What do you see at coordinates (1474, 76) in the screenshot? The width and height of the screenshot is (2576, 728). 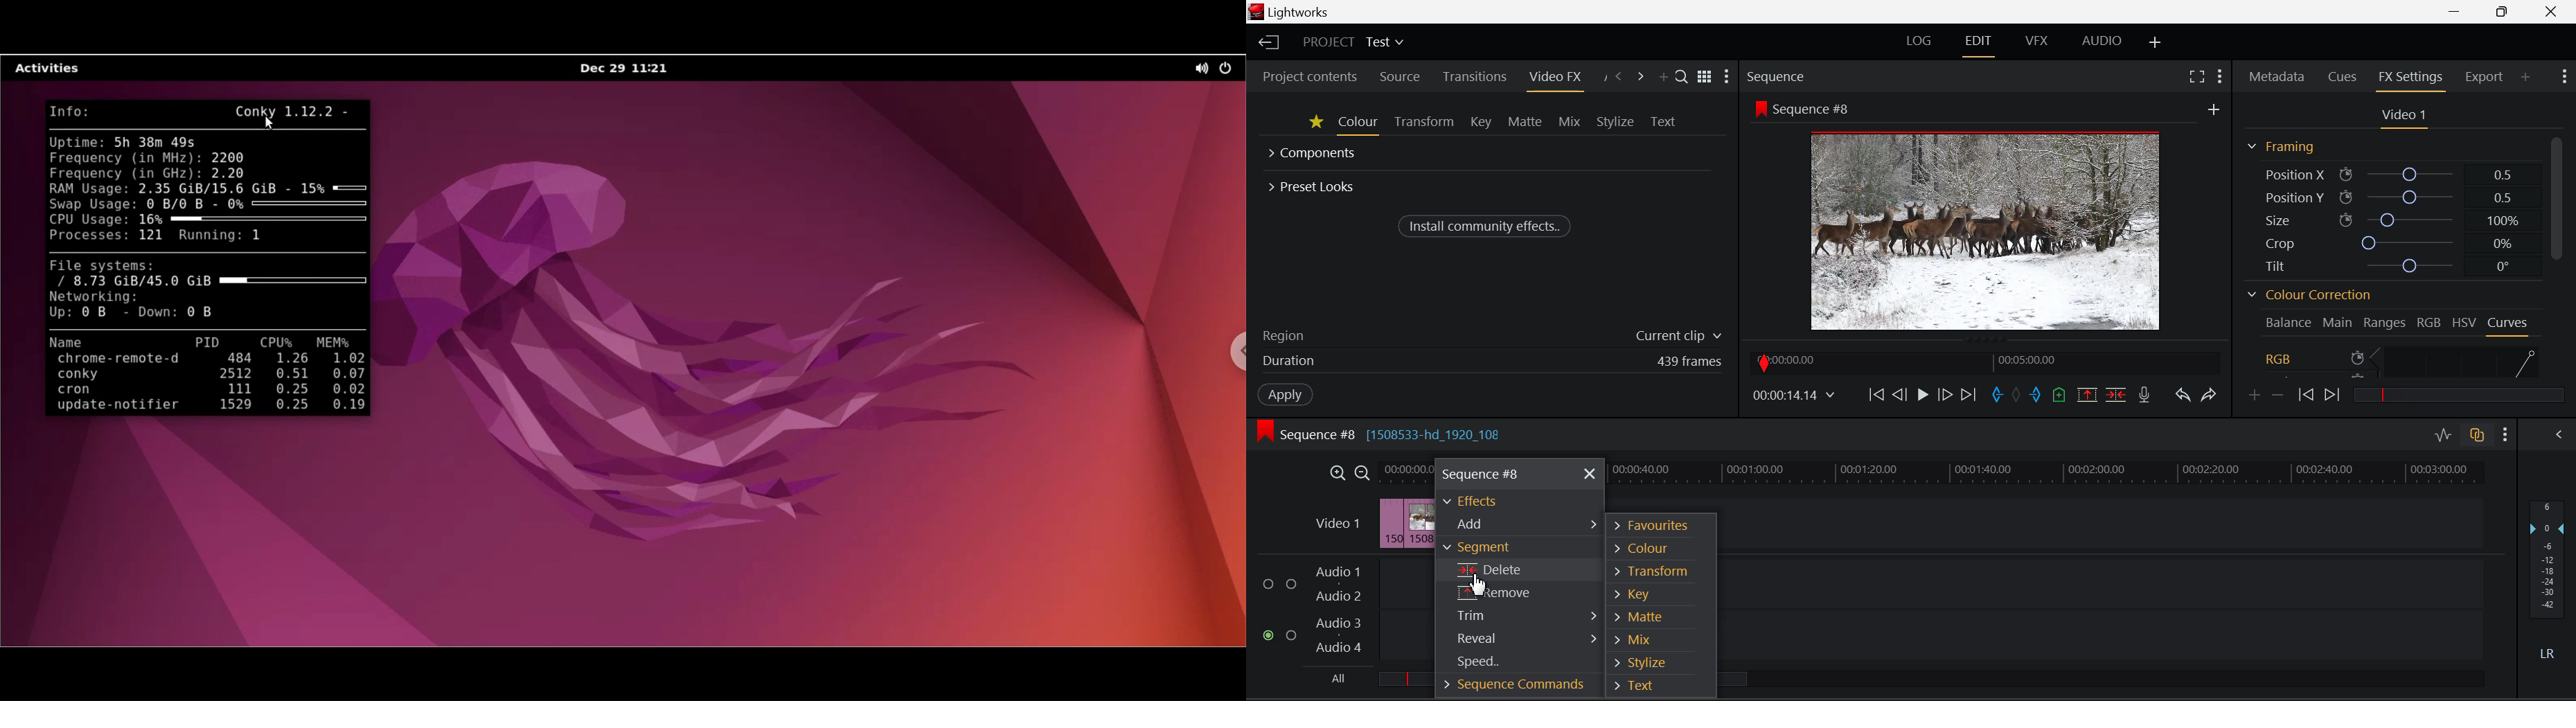 I see `Transitions` at bounding box center [1474, 76].